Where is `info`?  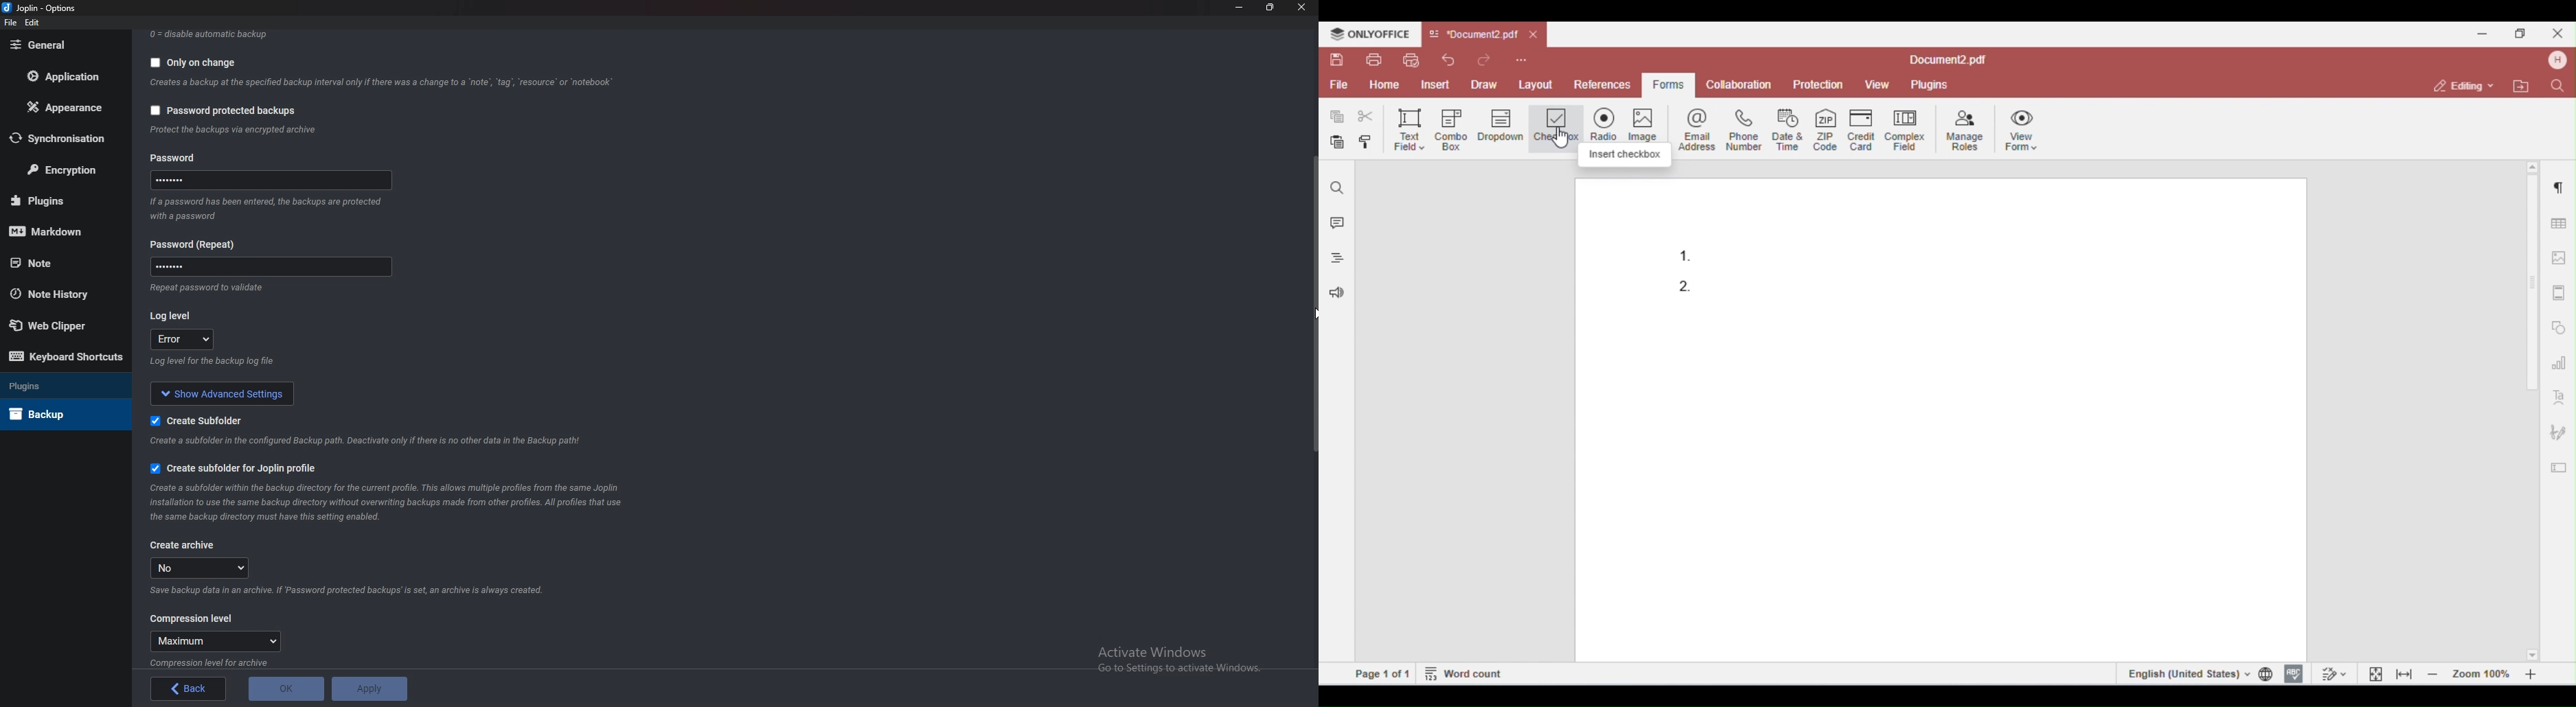 info is located at coordinates (242, 130).